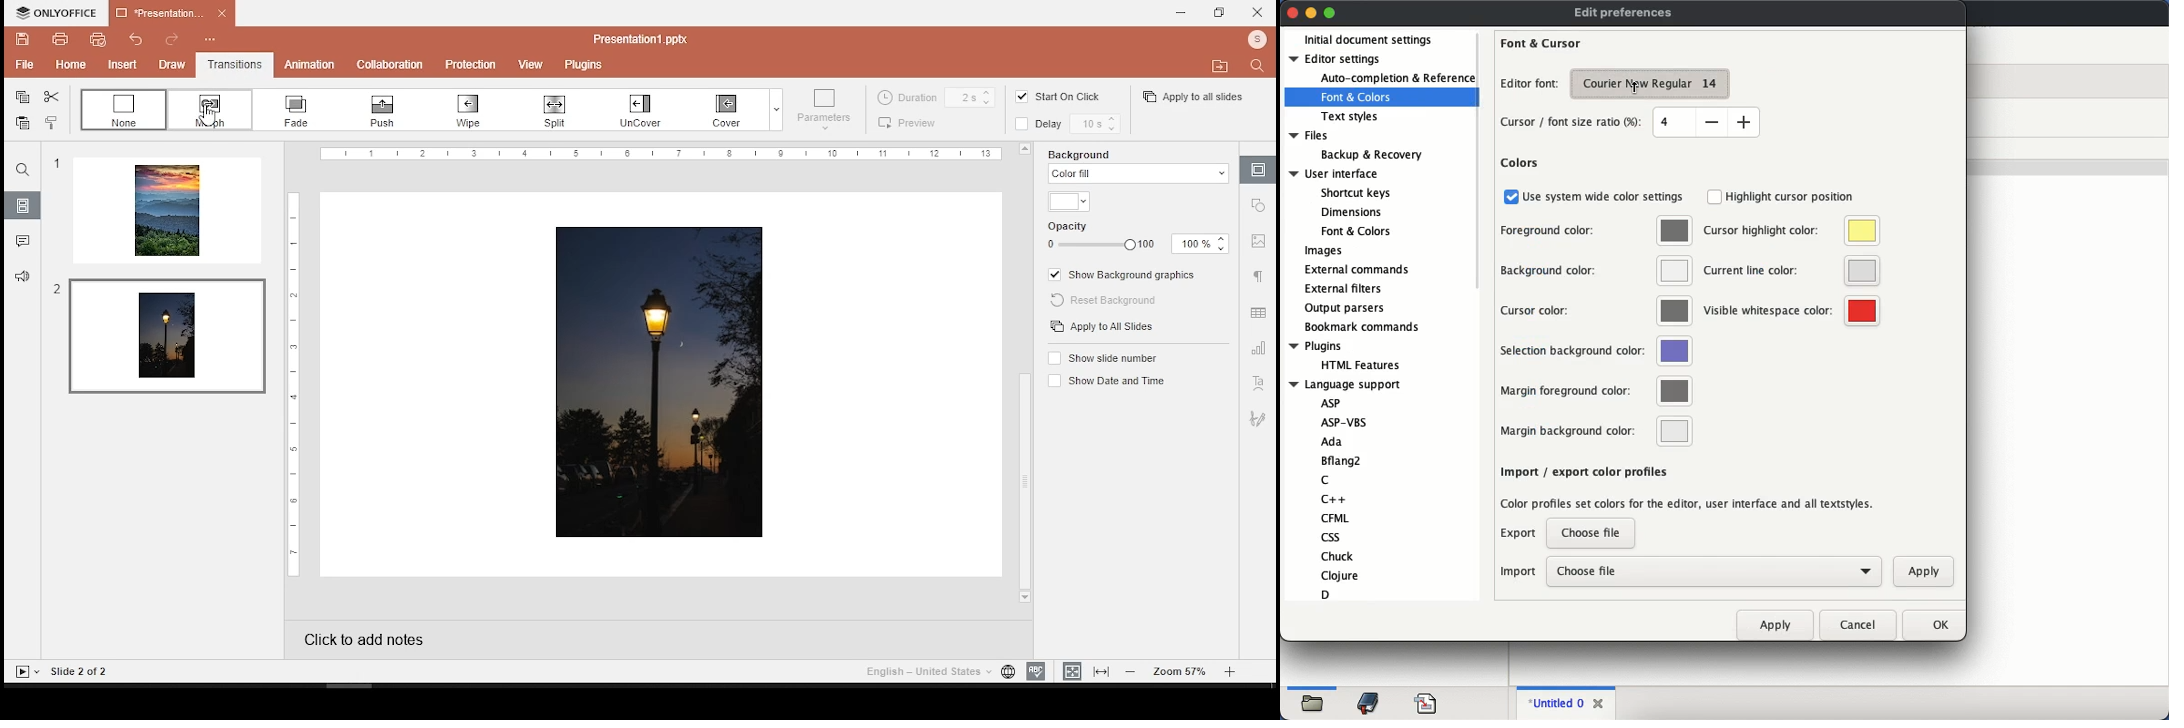 The image size is (2184, 728). What do you see at coordinates (1351, 117) in the screenshot?
I see `text styles` at bounding box center [1351, 117].